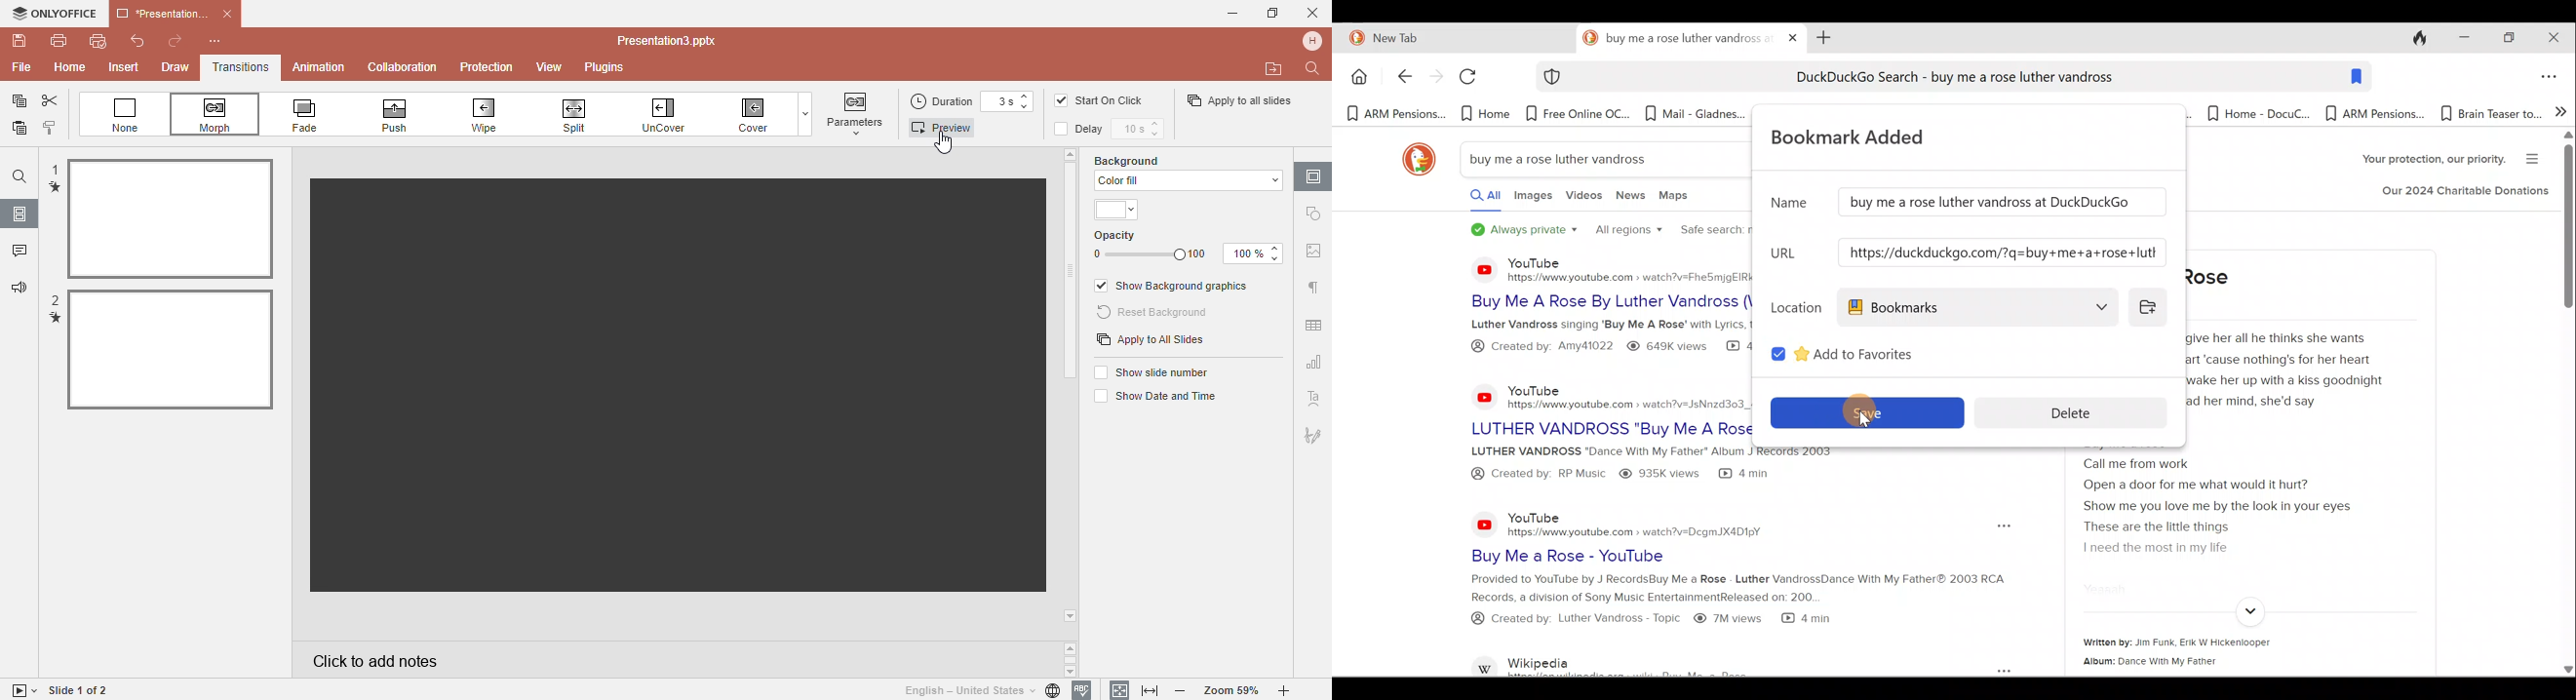 This screenshot has width=2576, height=700. I want to click on None, so click(126, 115).